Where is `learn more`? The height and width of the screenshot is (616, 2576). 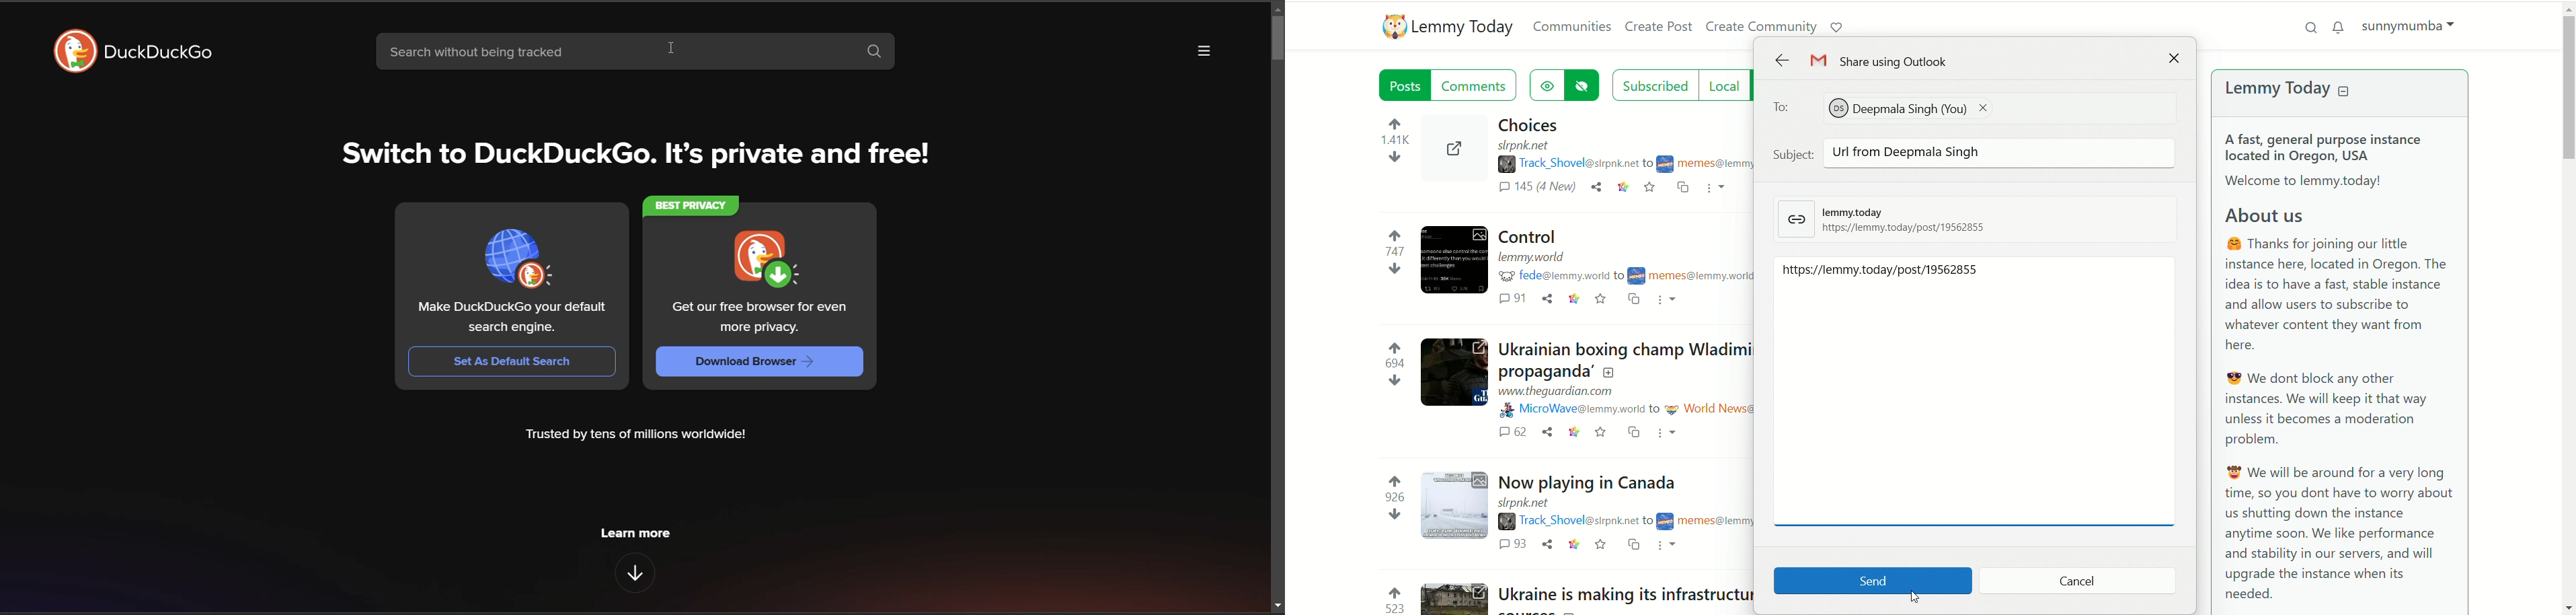
learn more is located at coordinates (635, 533).